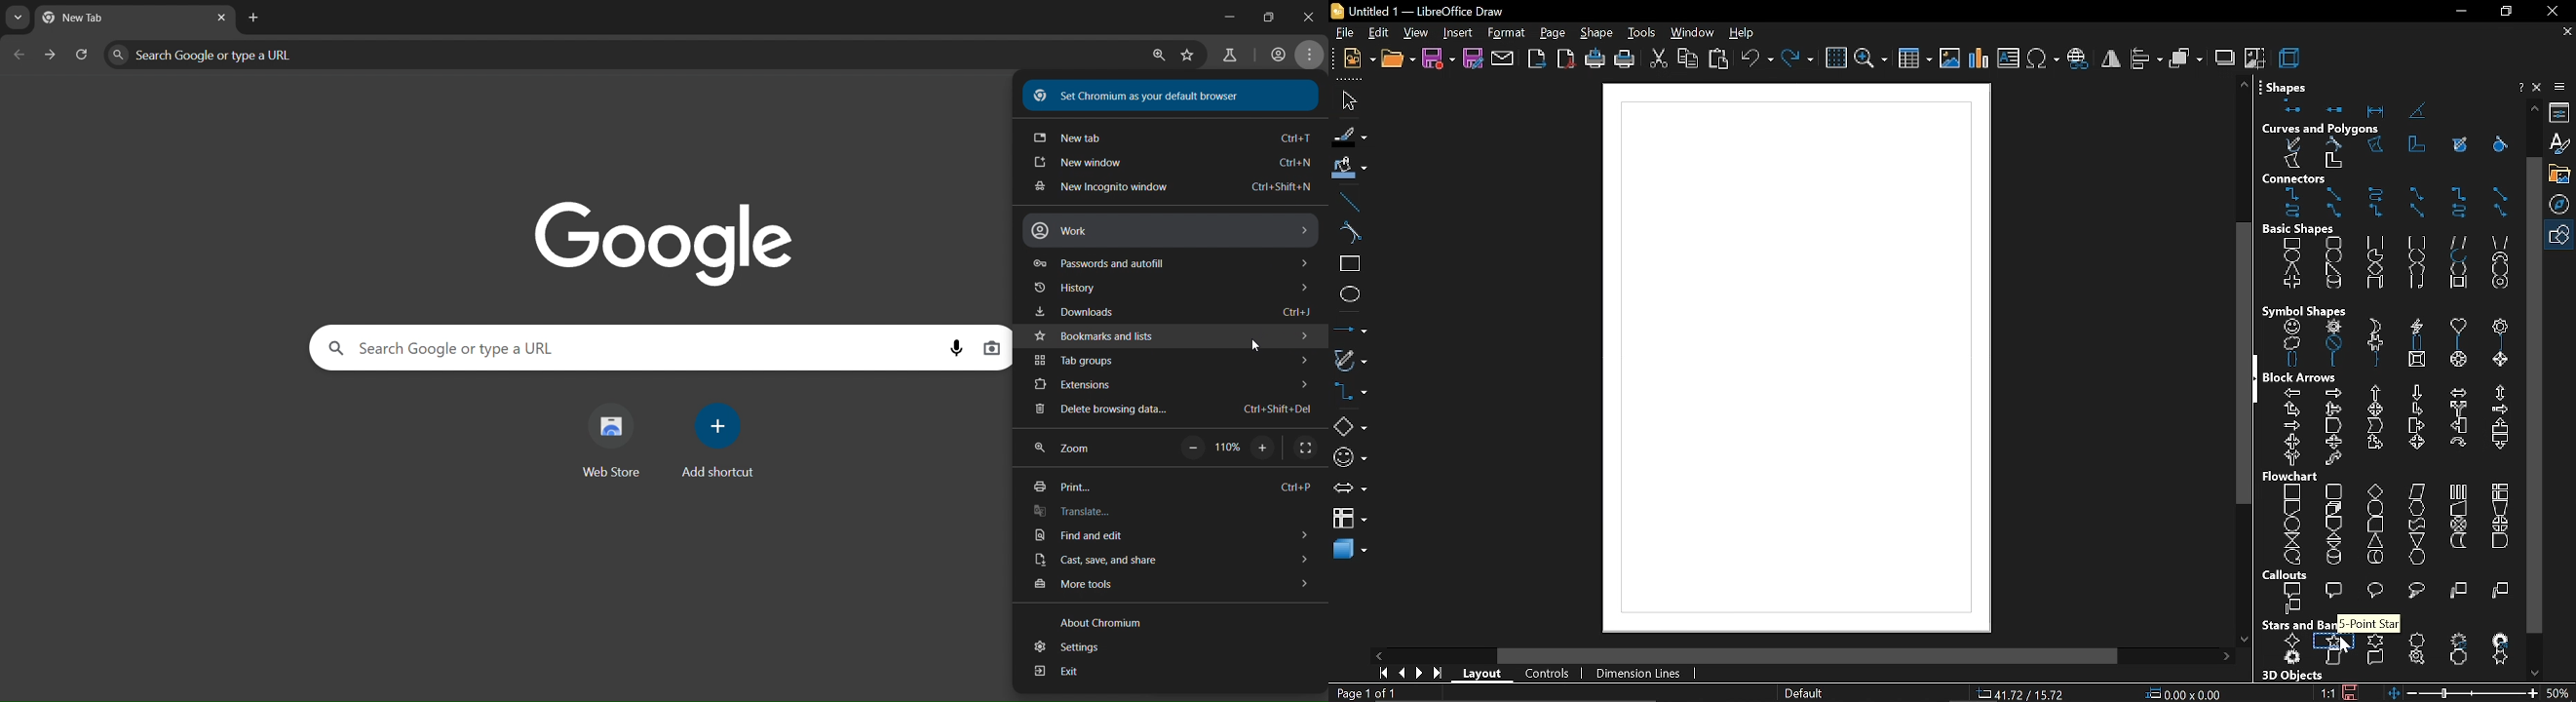  I want to click on controls, so click(1547, 674).